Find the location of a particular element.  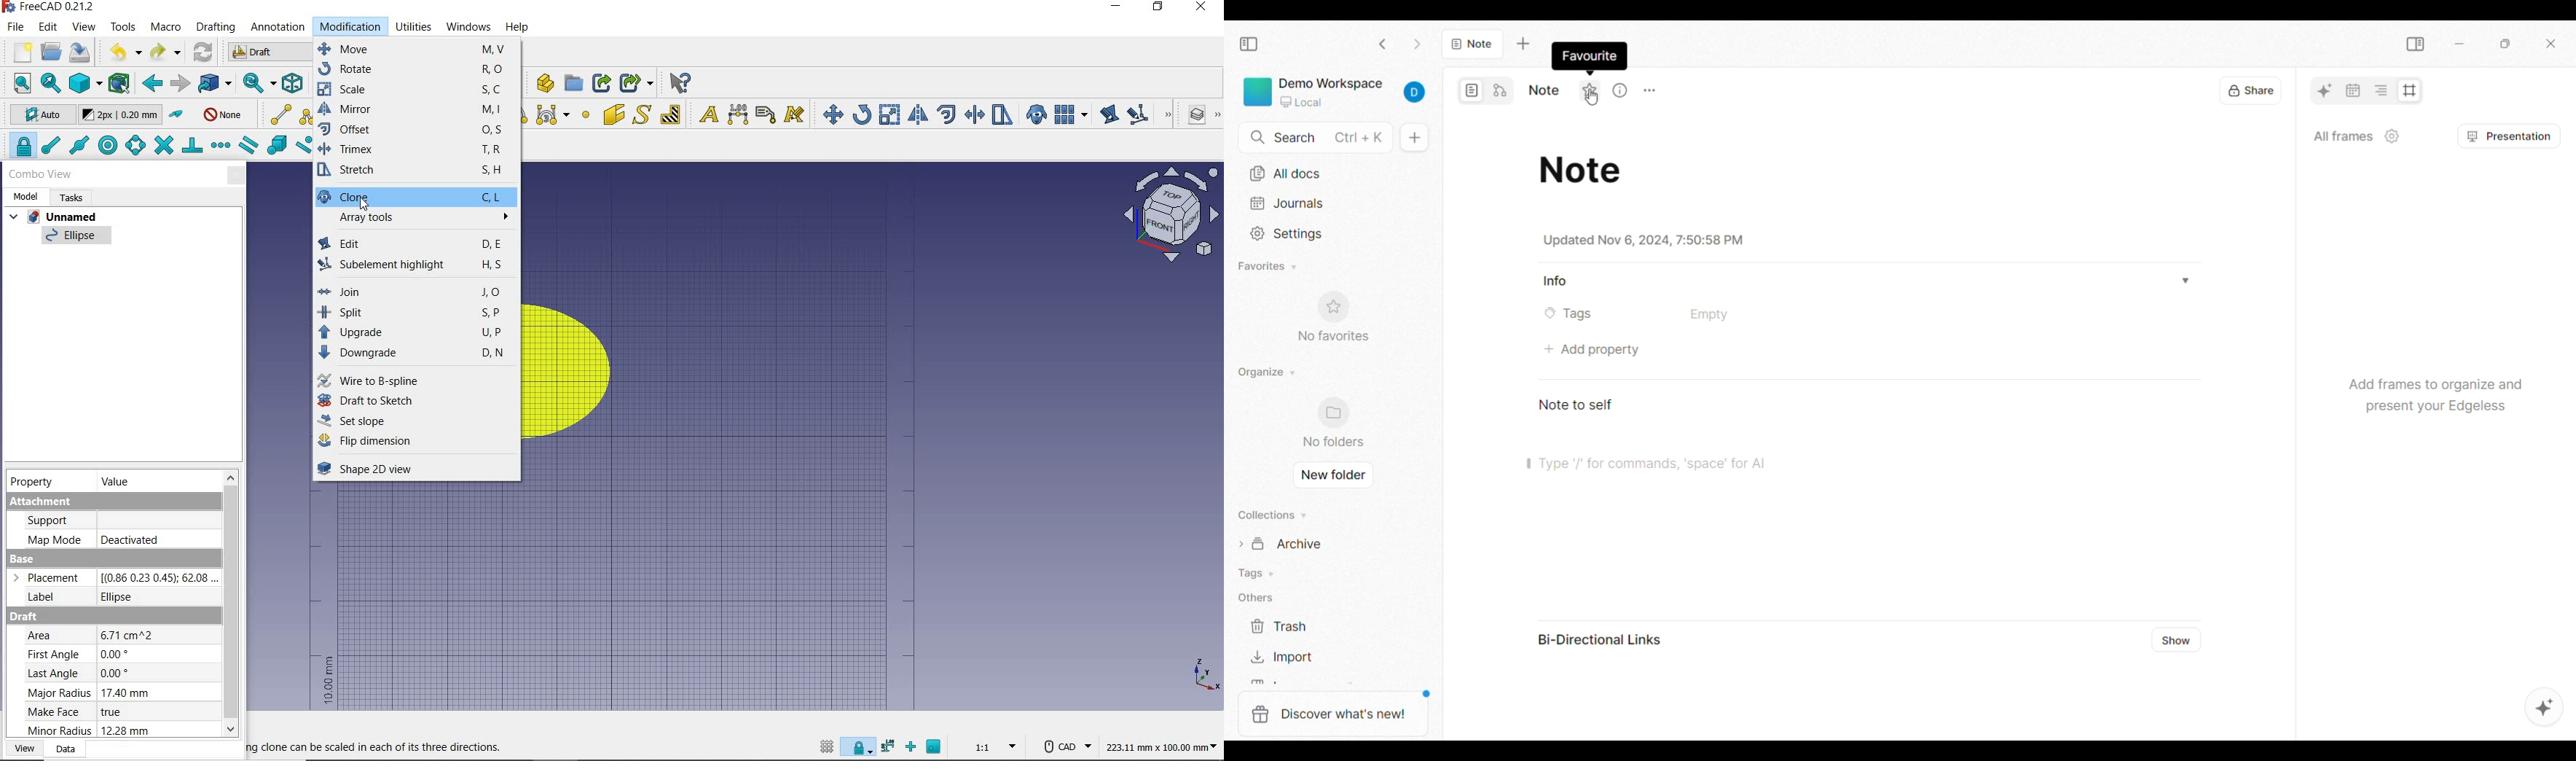

Settings is located at coordinates (1333, 234).